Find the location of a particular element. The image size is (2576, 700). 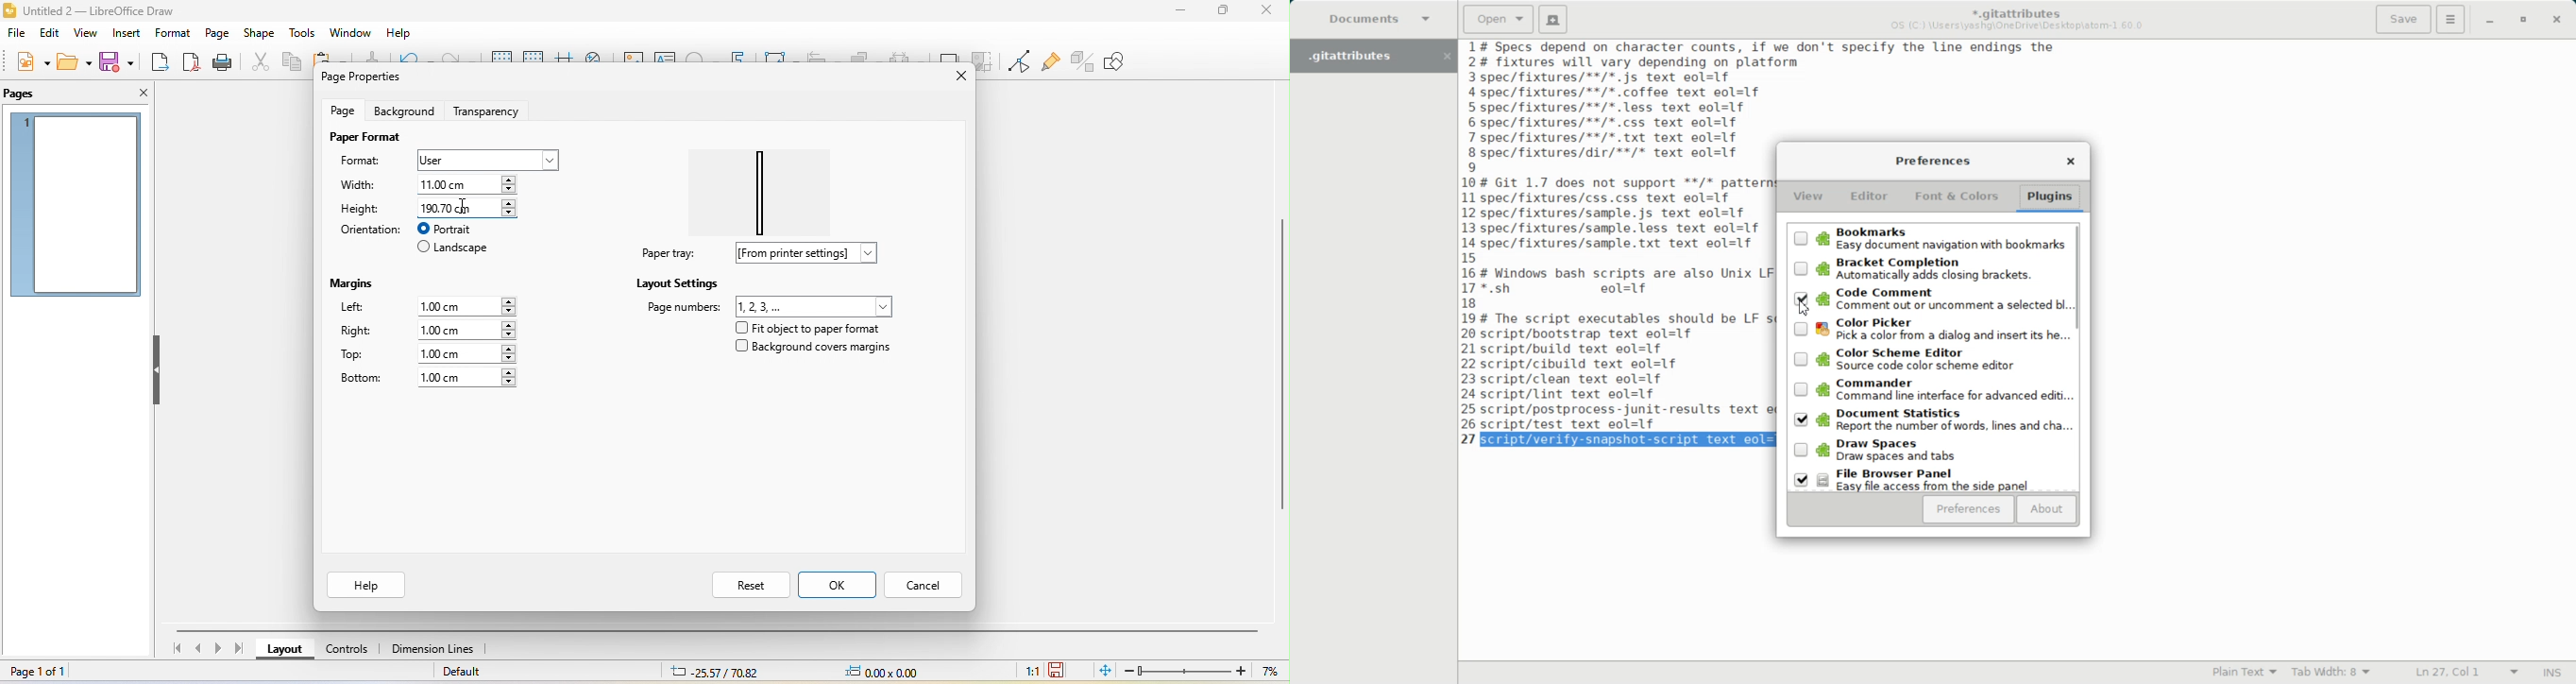

110.00 cm is located at coordinates (472, 183).